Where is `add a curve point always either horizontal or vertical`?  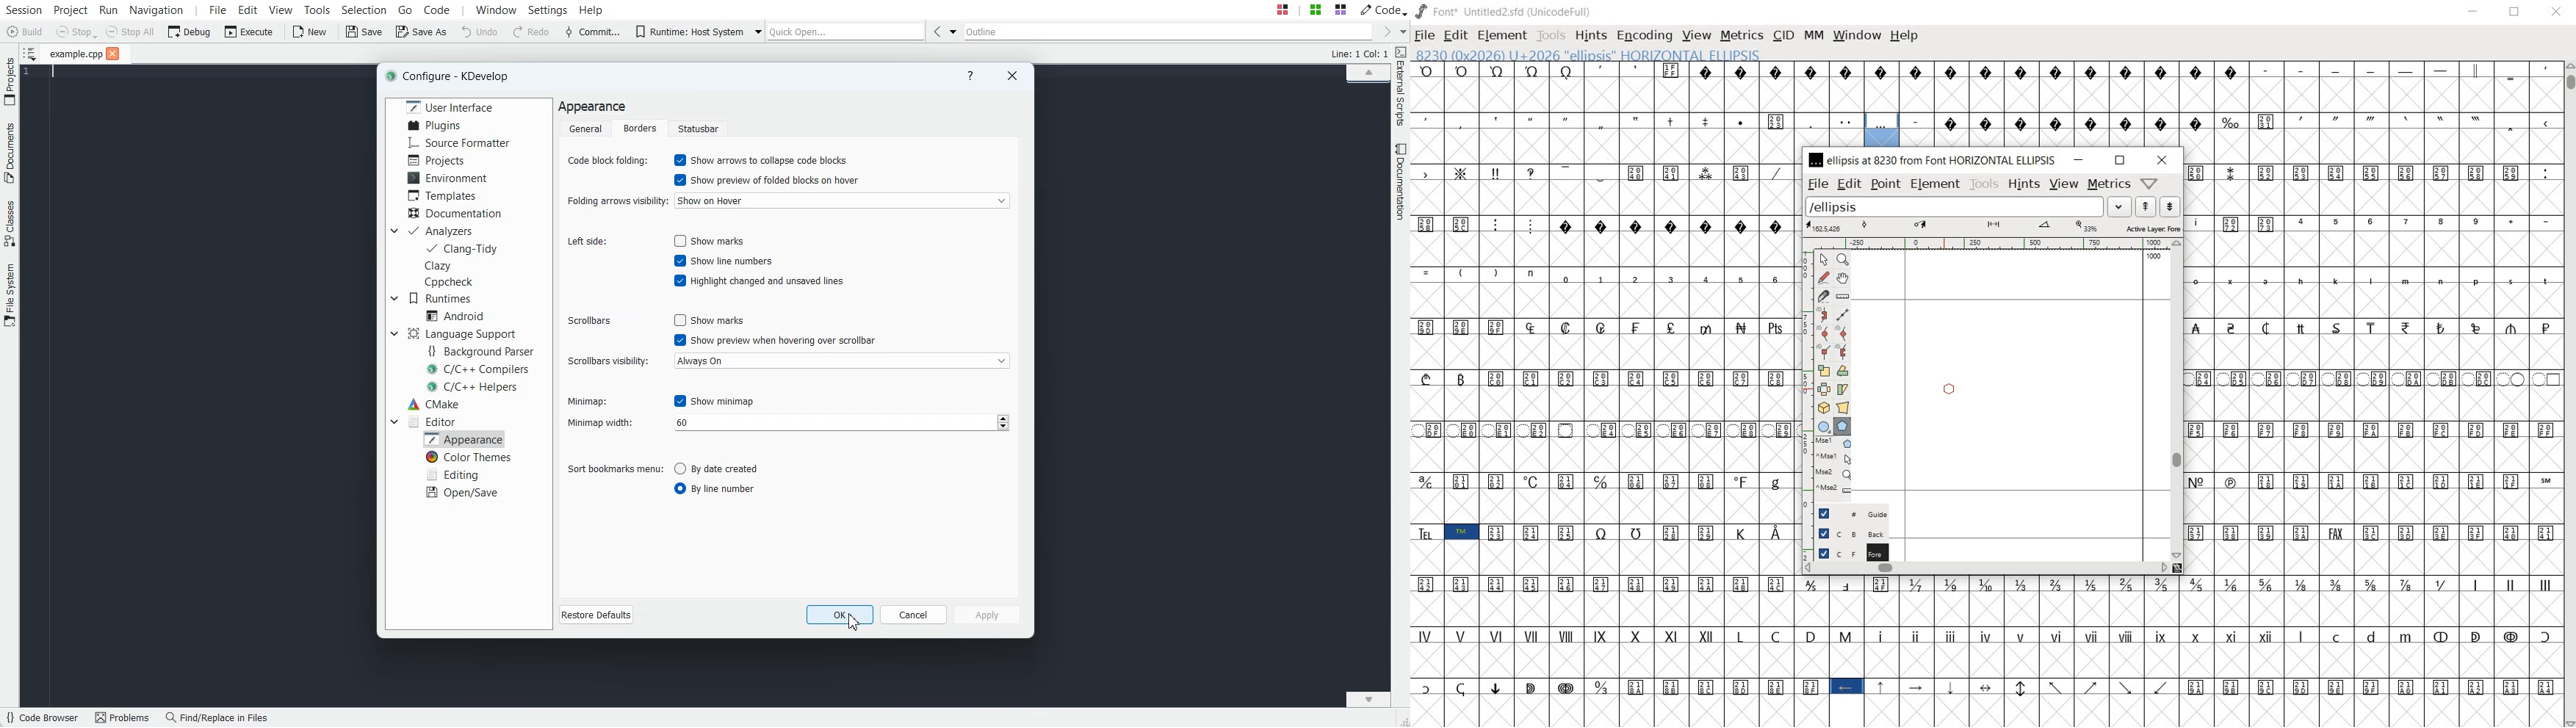 add a curve point always either horizontal or vertical is located at coordinates (1844, 332).